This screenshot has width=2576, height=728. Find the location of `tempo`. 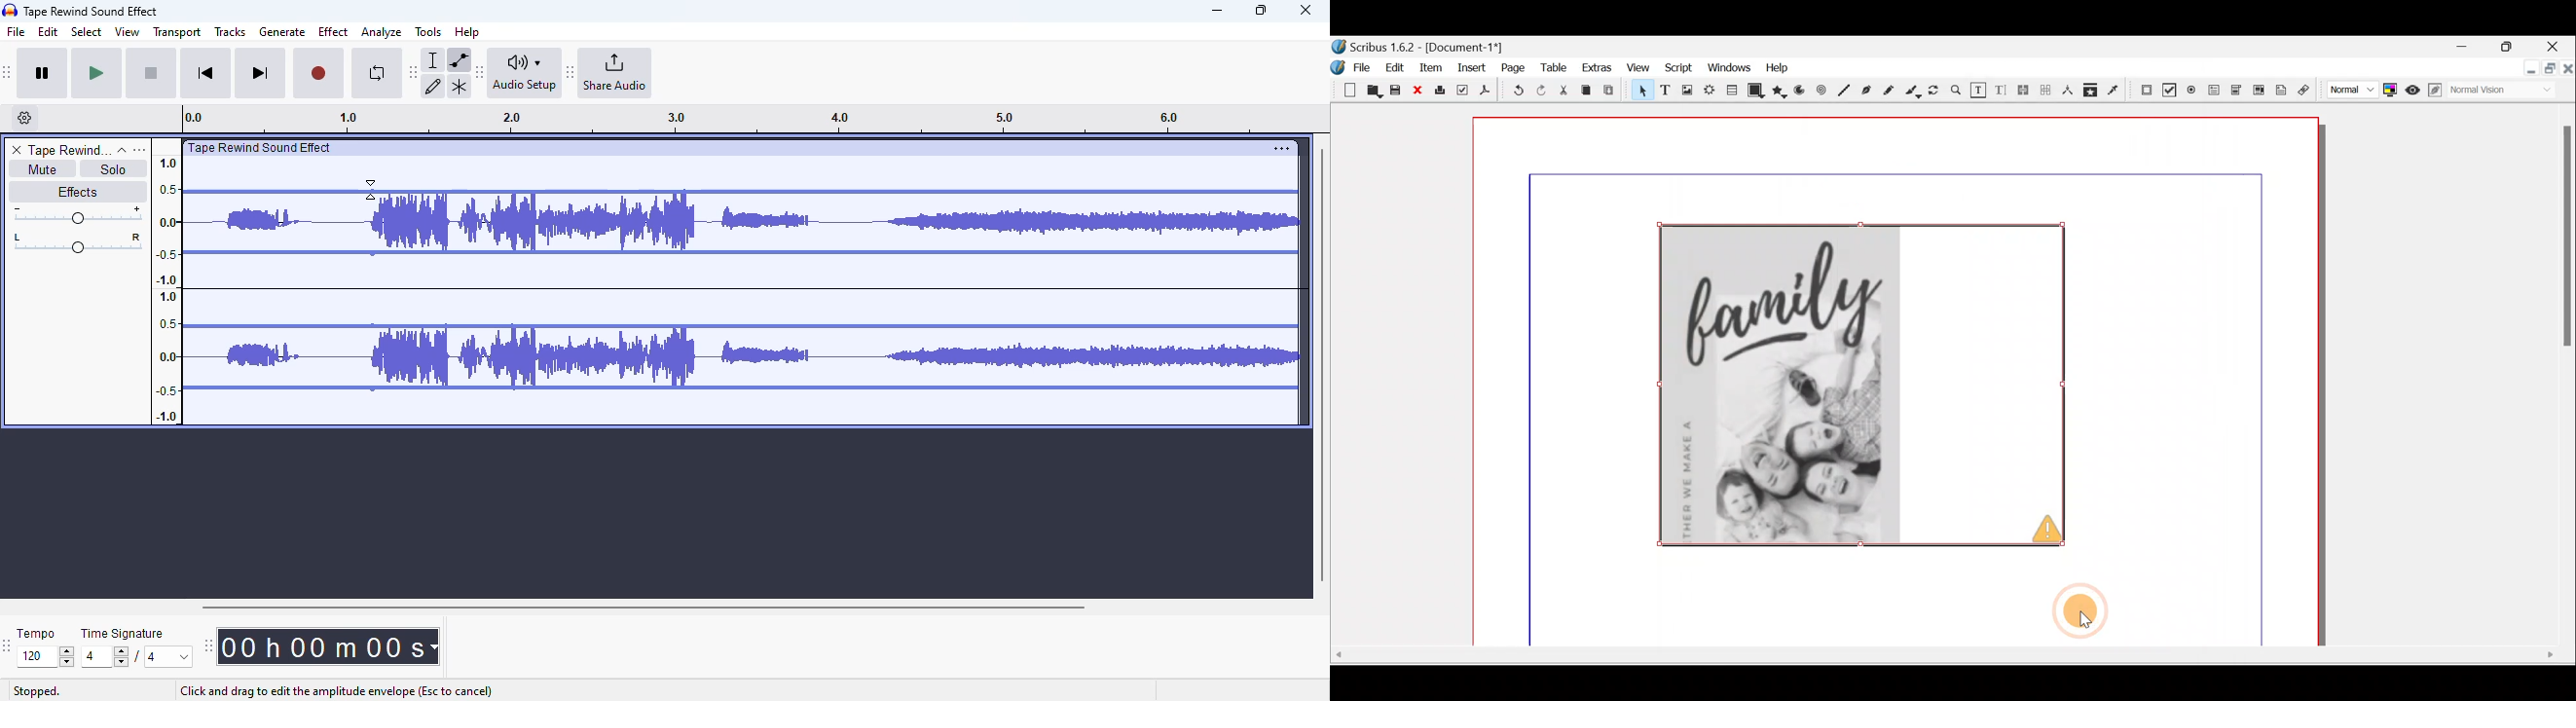

tempo is located at coordinates (36, 633).